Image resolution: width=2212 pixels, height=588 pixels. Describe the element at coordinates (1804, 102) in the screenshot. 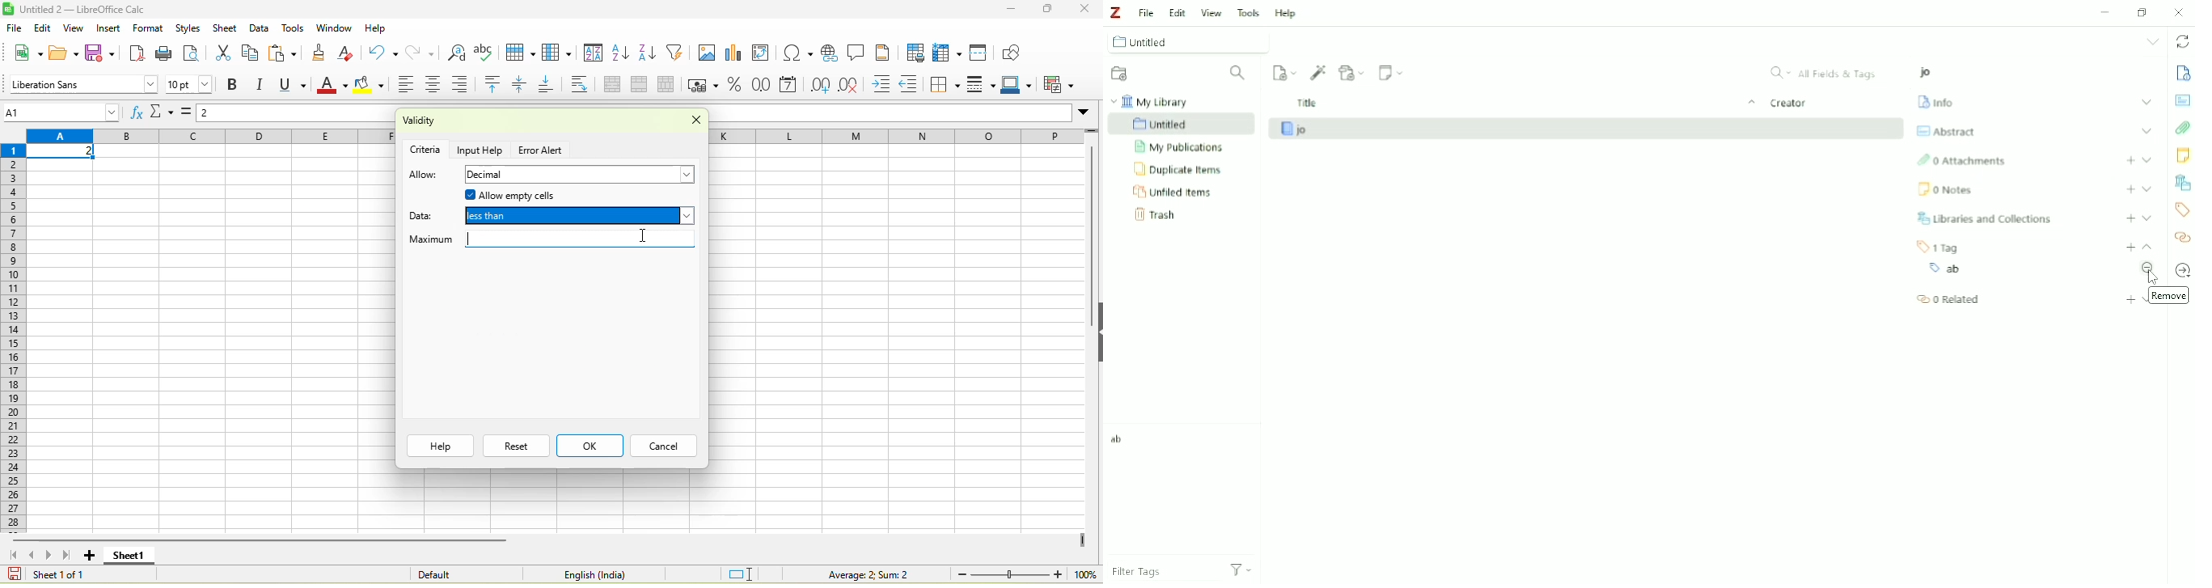

I see `Creator` at that location.